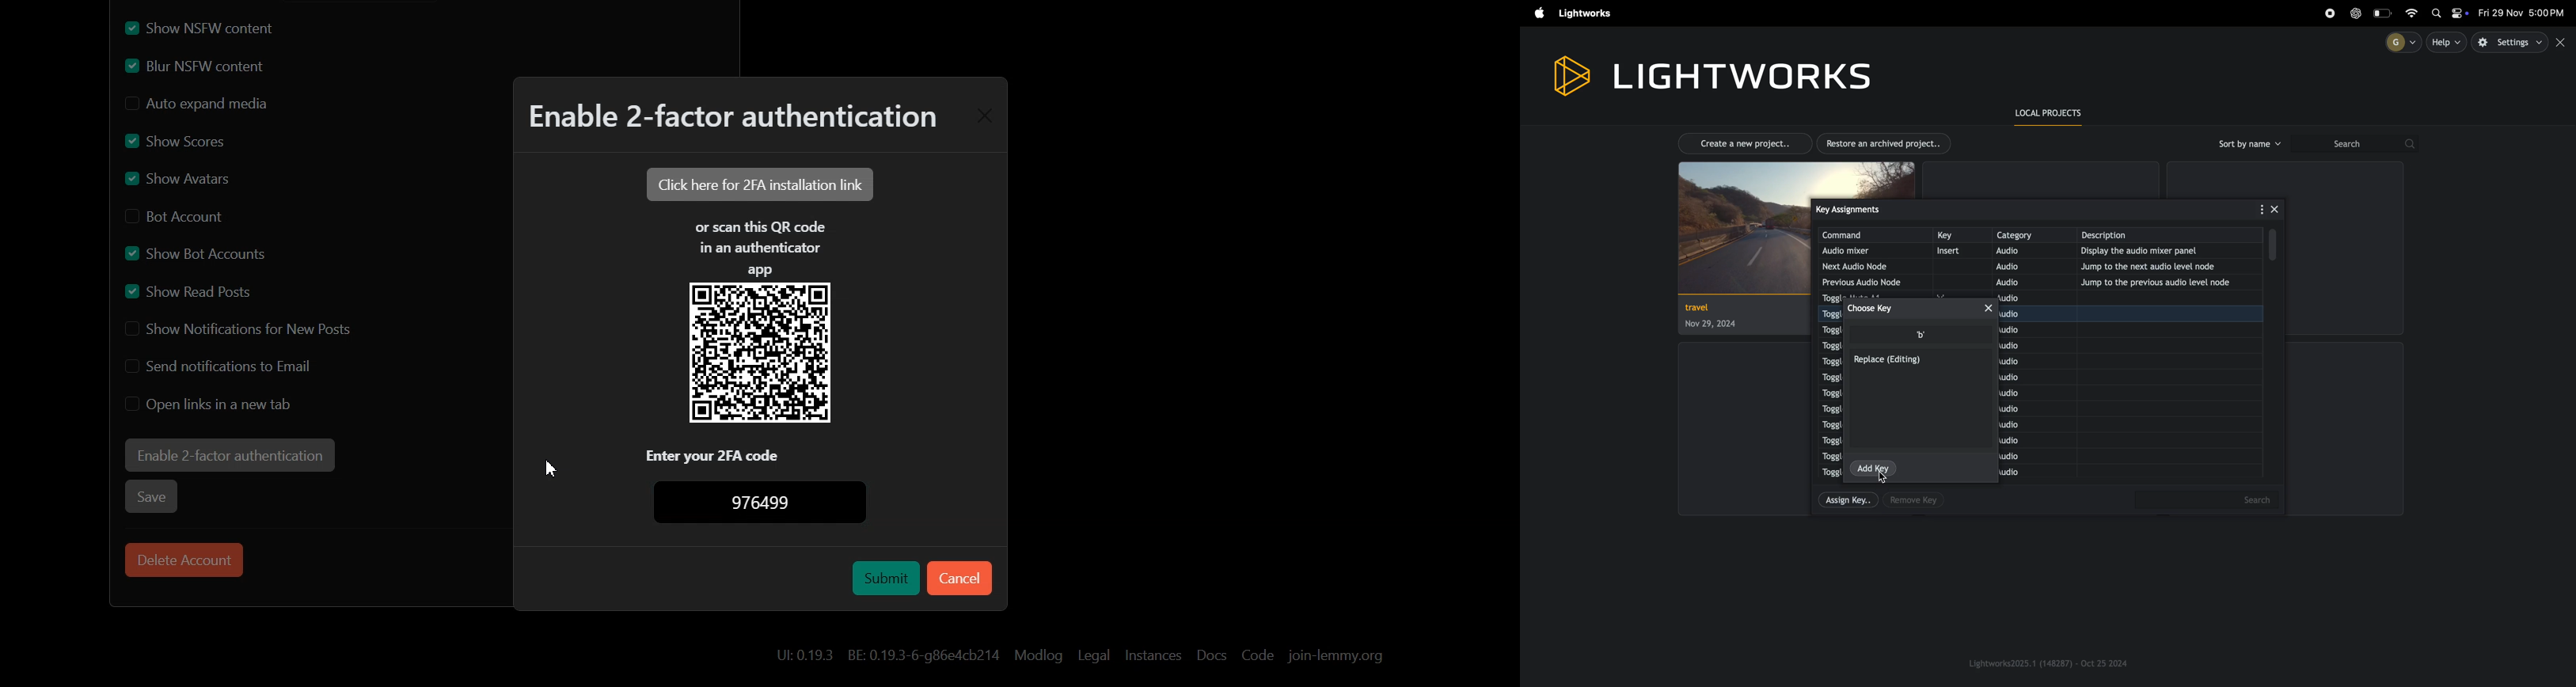 The width and height of the screenshot is (2576, 700). Describe the element at coordinates (760, 248) in the screenshot. I see `Text` at that location.